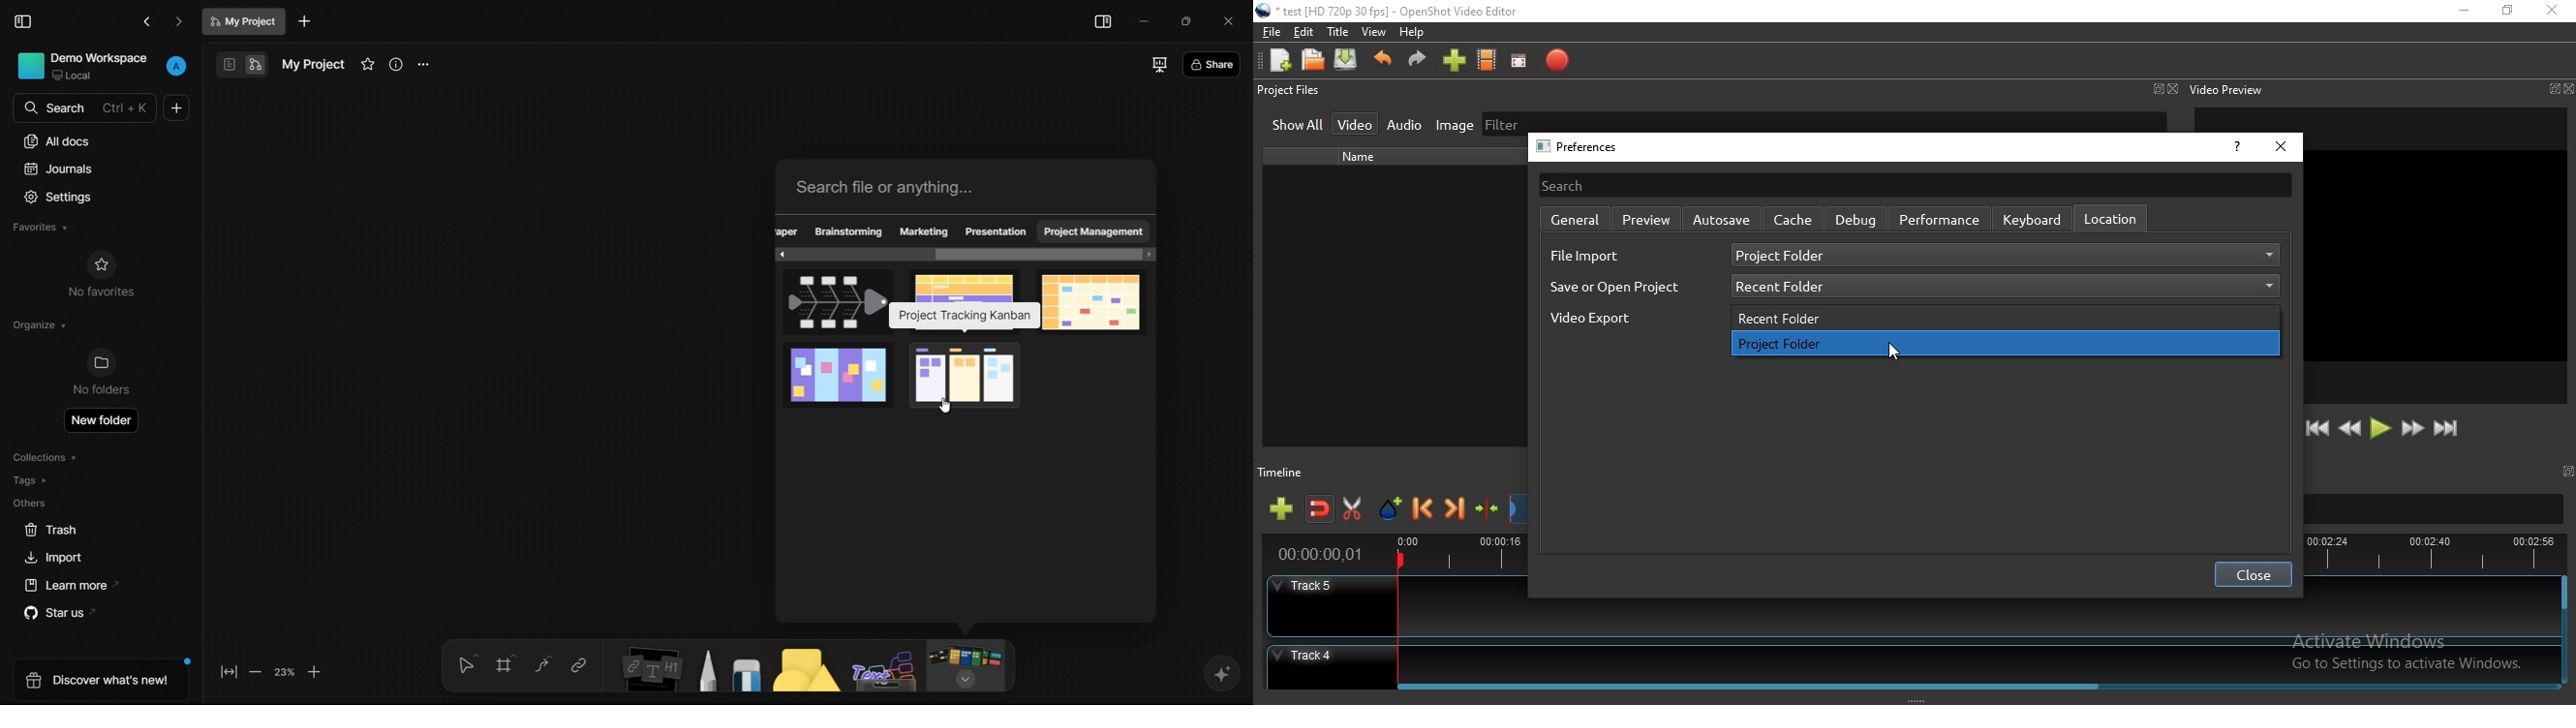  Describe the element at coordinates (1910, 660) in the screenshot. I see `Track` at that location.